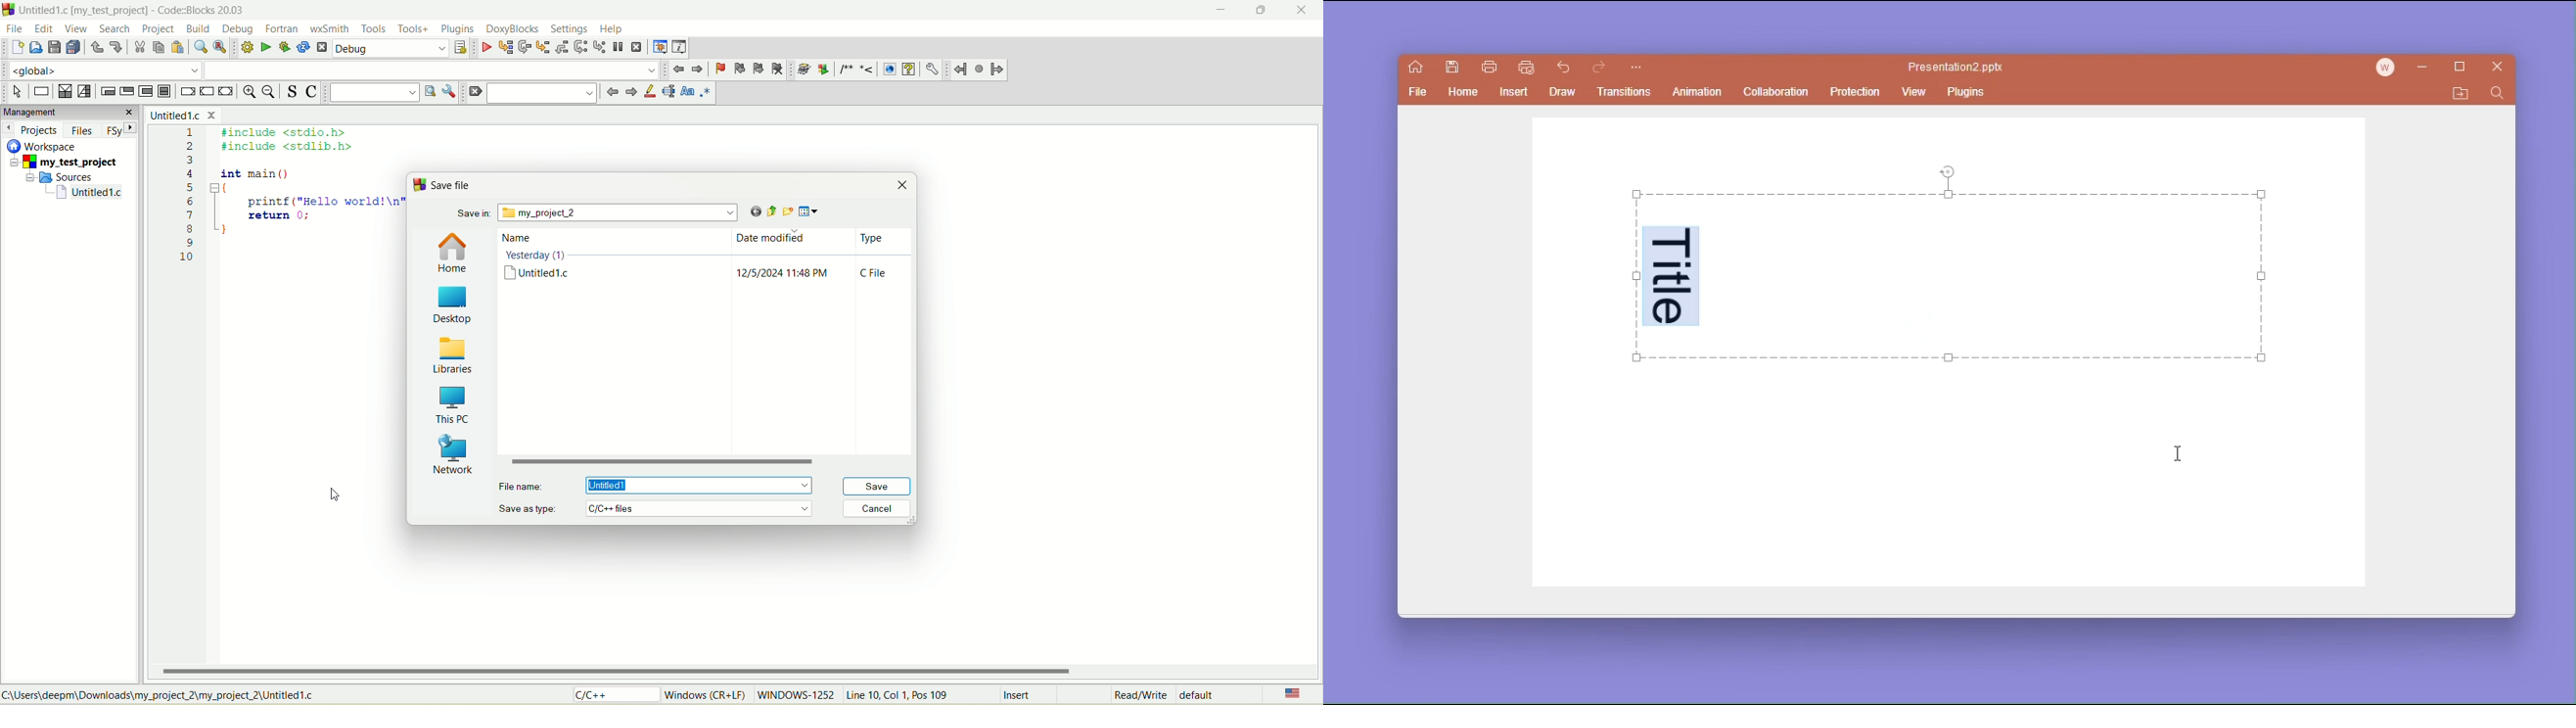 This screenshot has height=728, width=2576. I want to click on WINDOWS-1252, so click(795, 697).